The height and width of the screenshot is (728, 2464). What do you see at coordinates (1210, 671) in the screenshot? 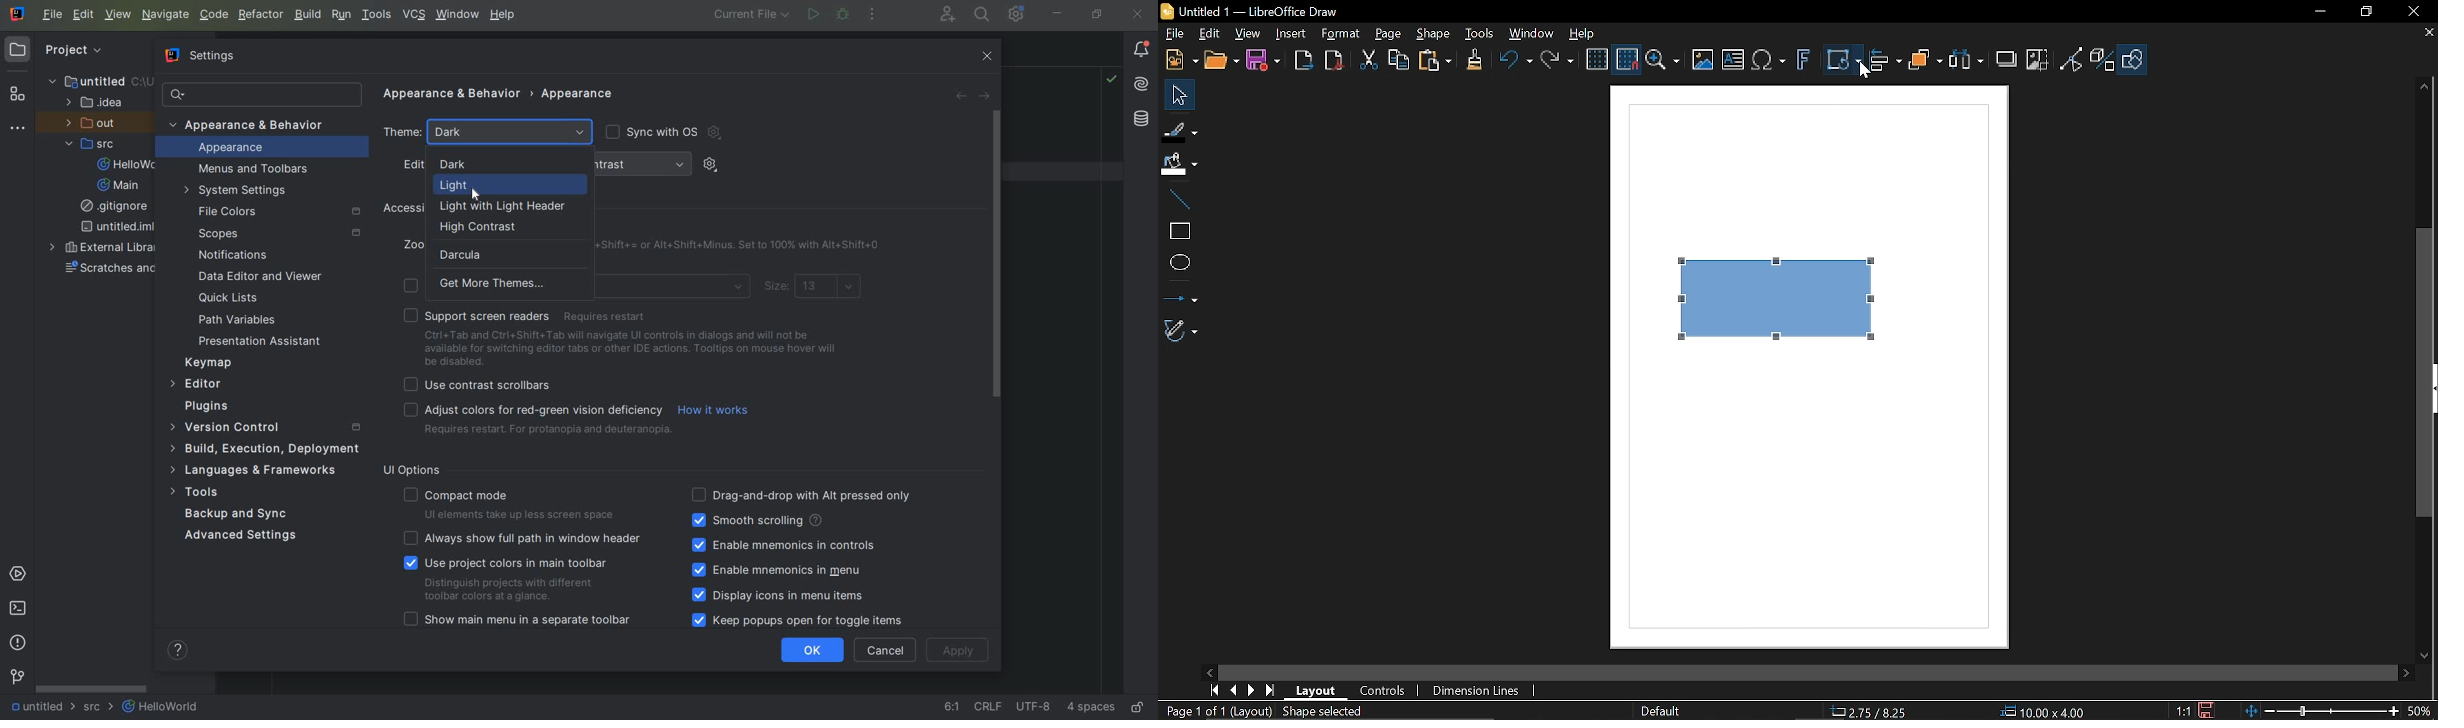
I see `MOve left` at bounding box center [1210, 671].